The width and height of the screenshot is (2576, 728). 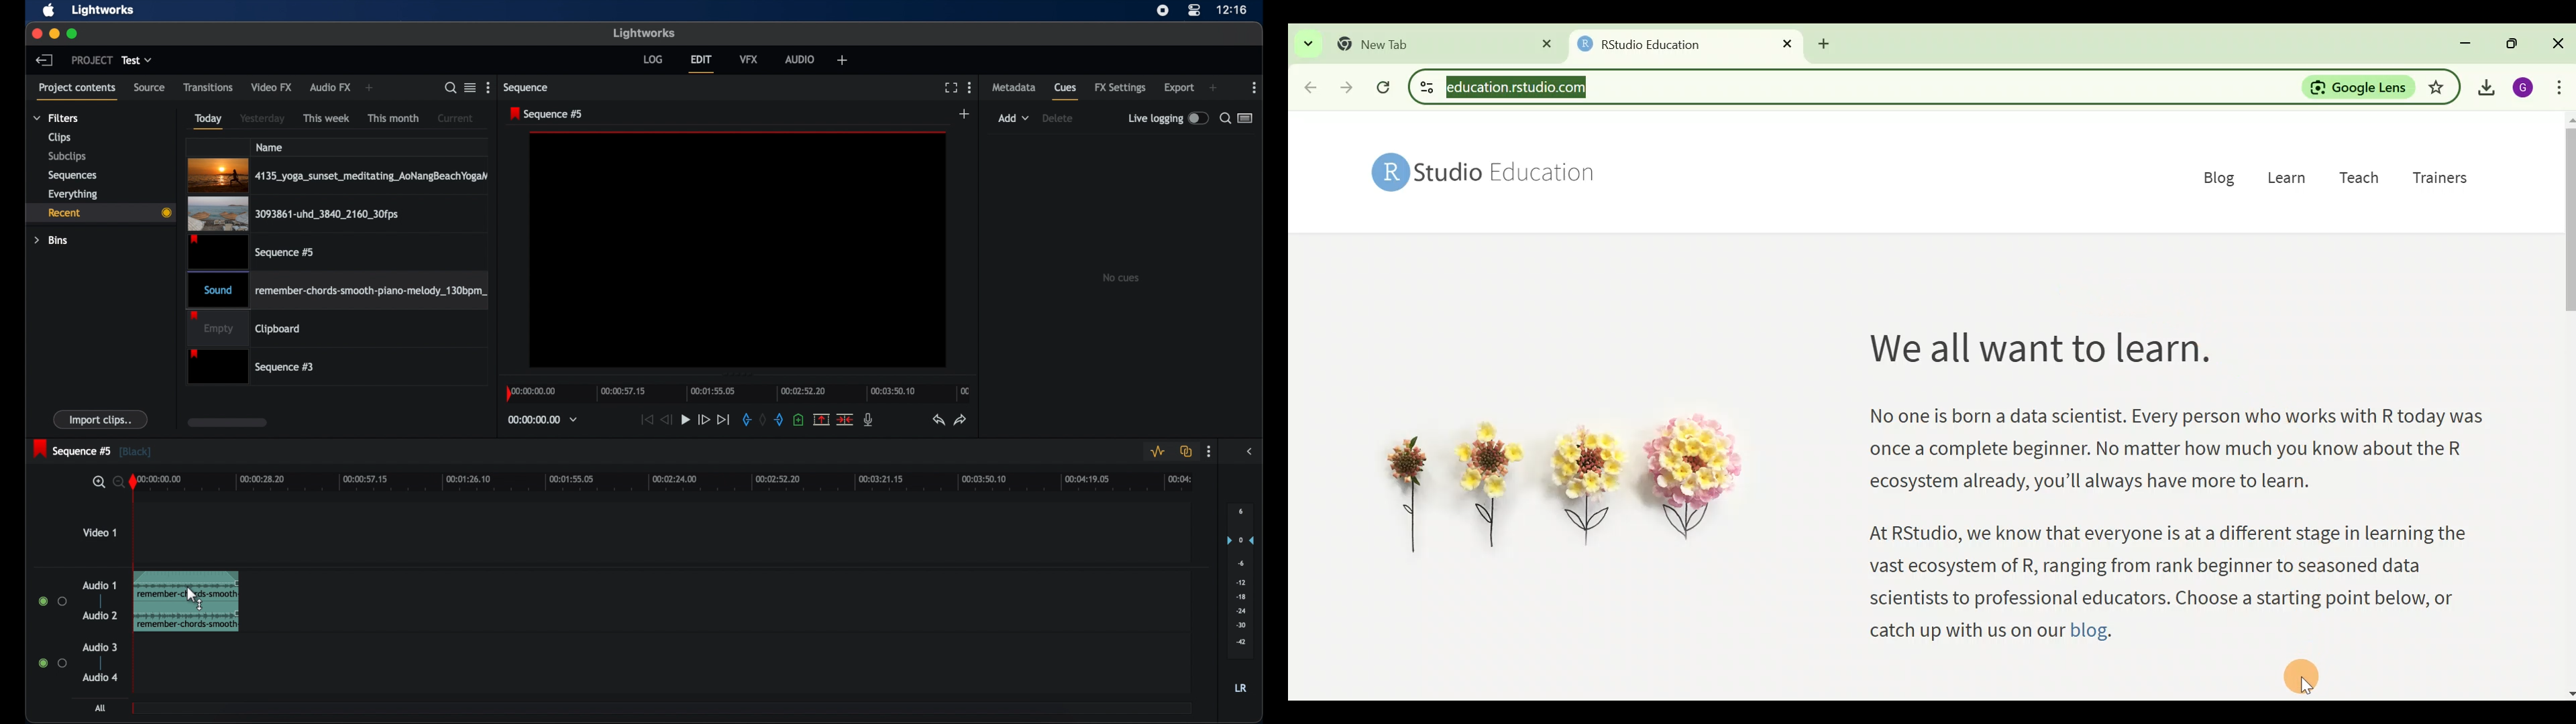 I want to click on Scroll bar, so click(x=2568, y=404).